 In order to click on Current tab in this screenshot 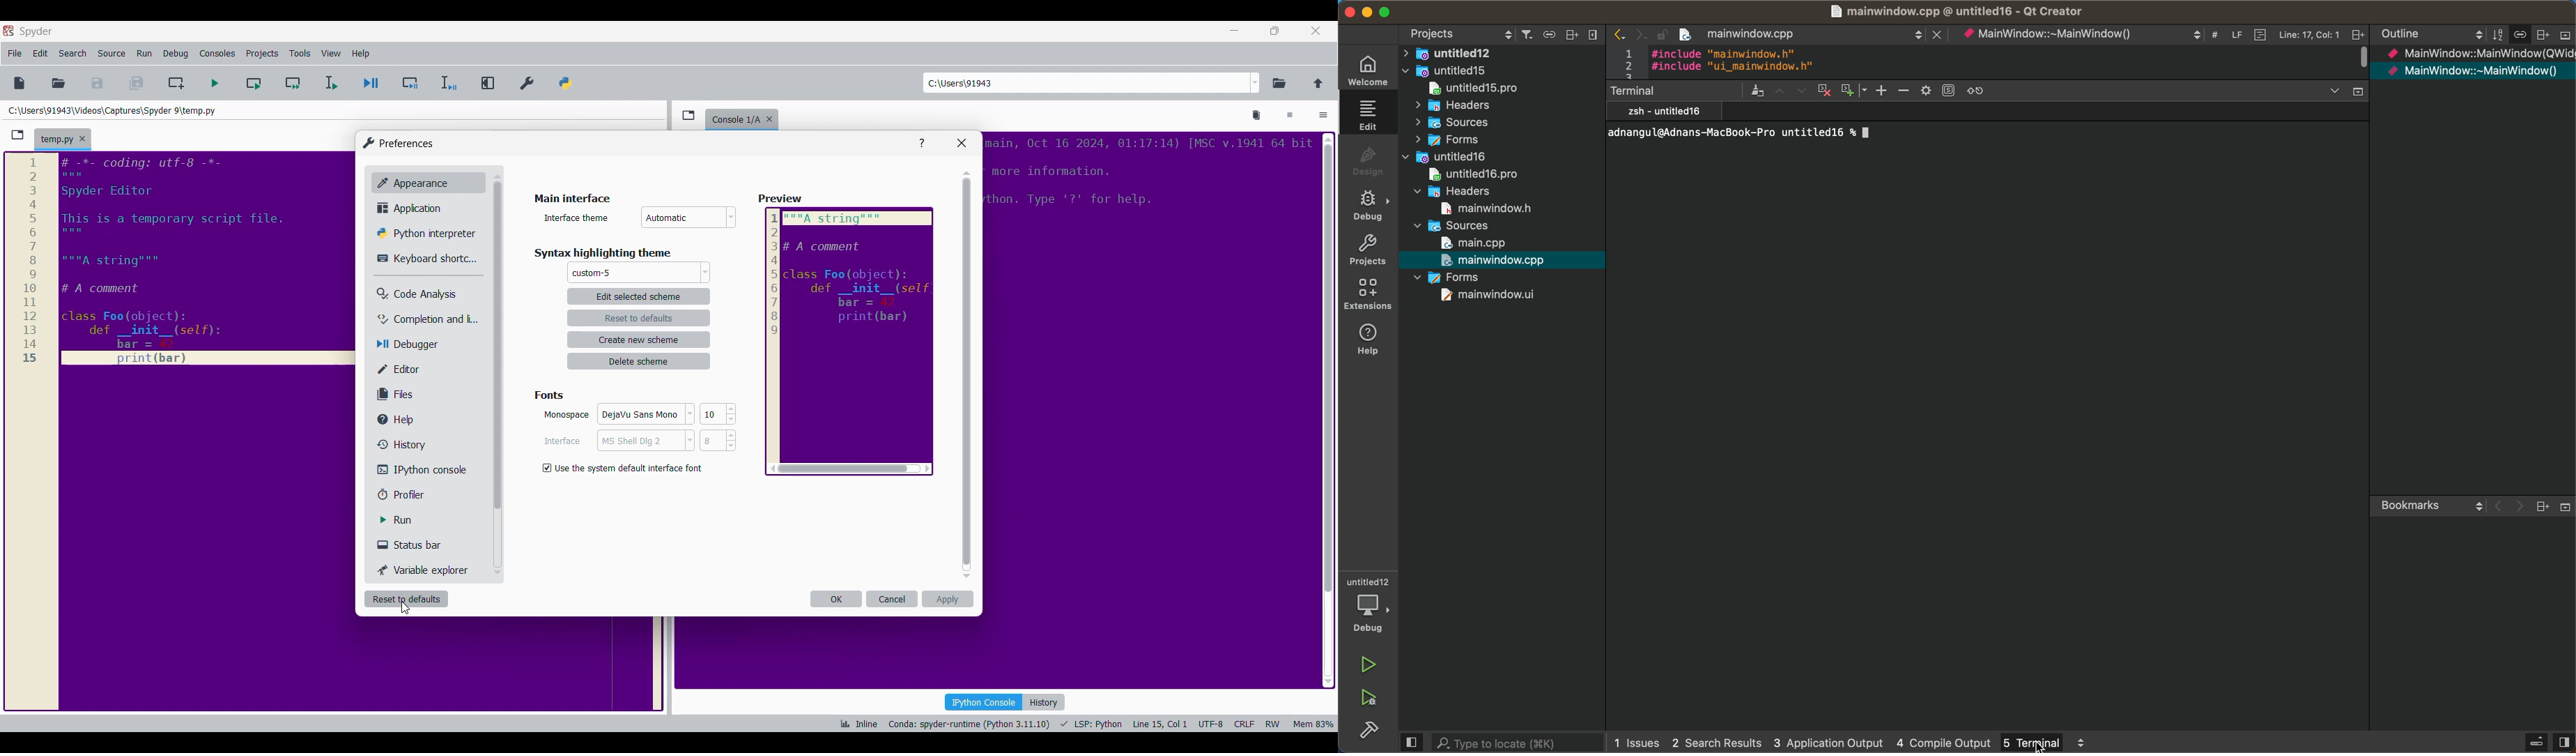, I will do `click(734, 120)`.